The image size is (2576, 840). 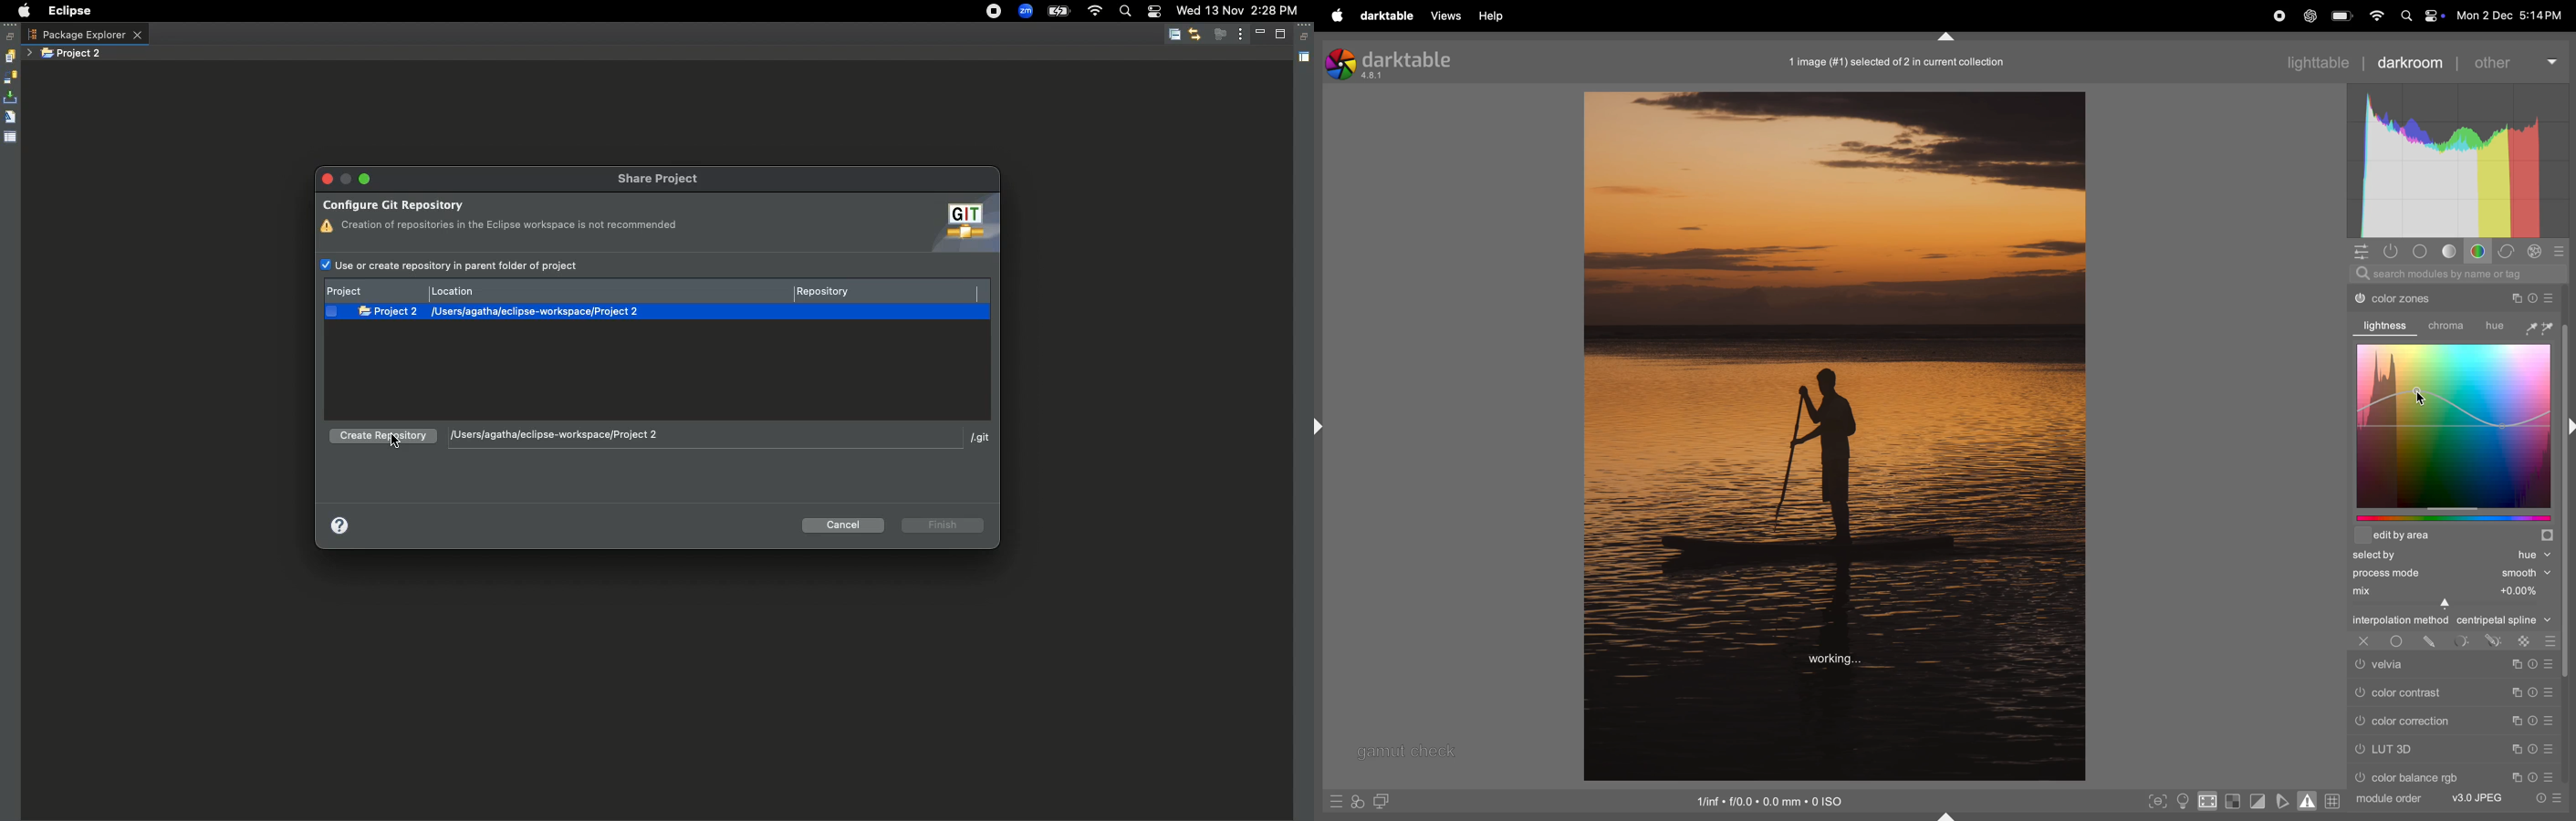 What do you see at coordinates (1395, 65) in the screenshot?
I see `darktable` at bounding box center [1395, 65].